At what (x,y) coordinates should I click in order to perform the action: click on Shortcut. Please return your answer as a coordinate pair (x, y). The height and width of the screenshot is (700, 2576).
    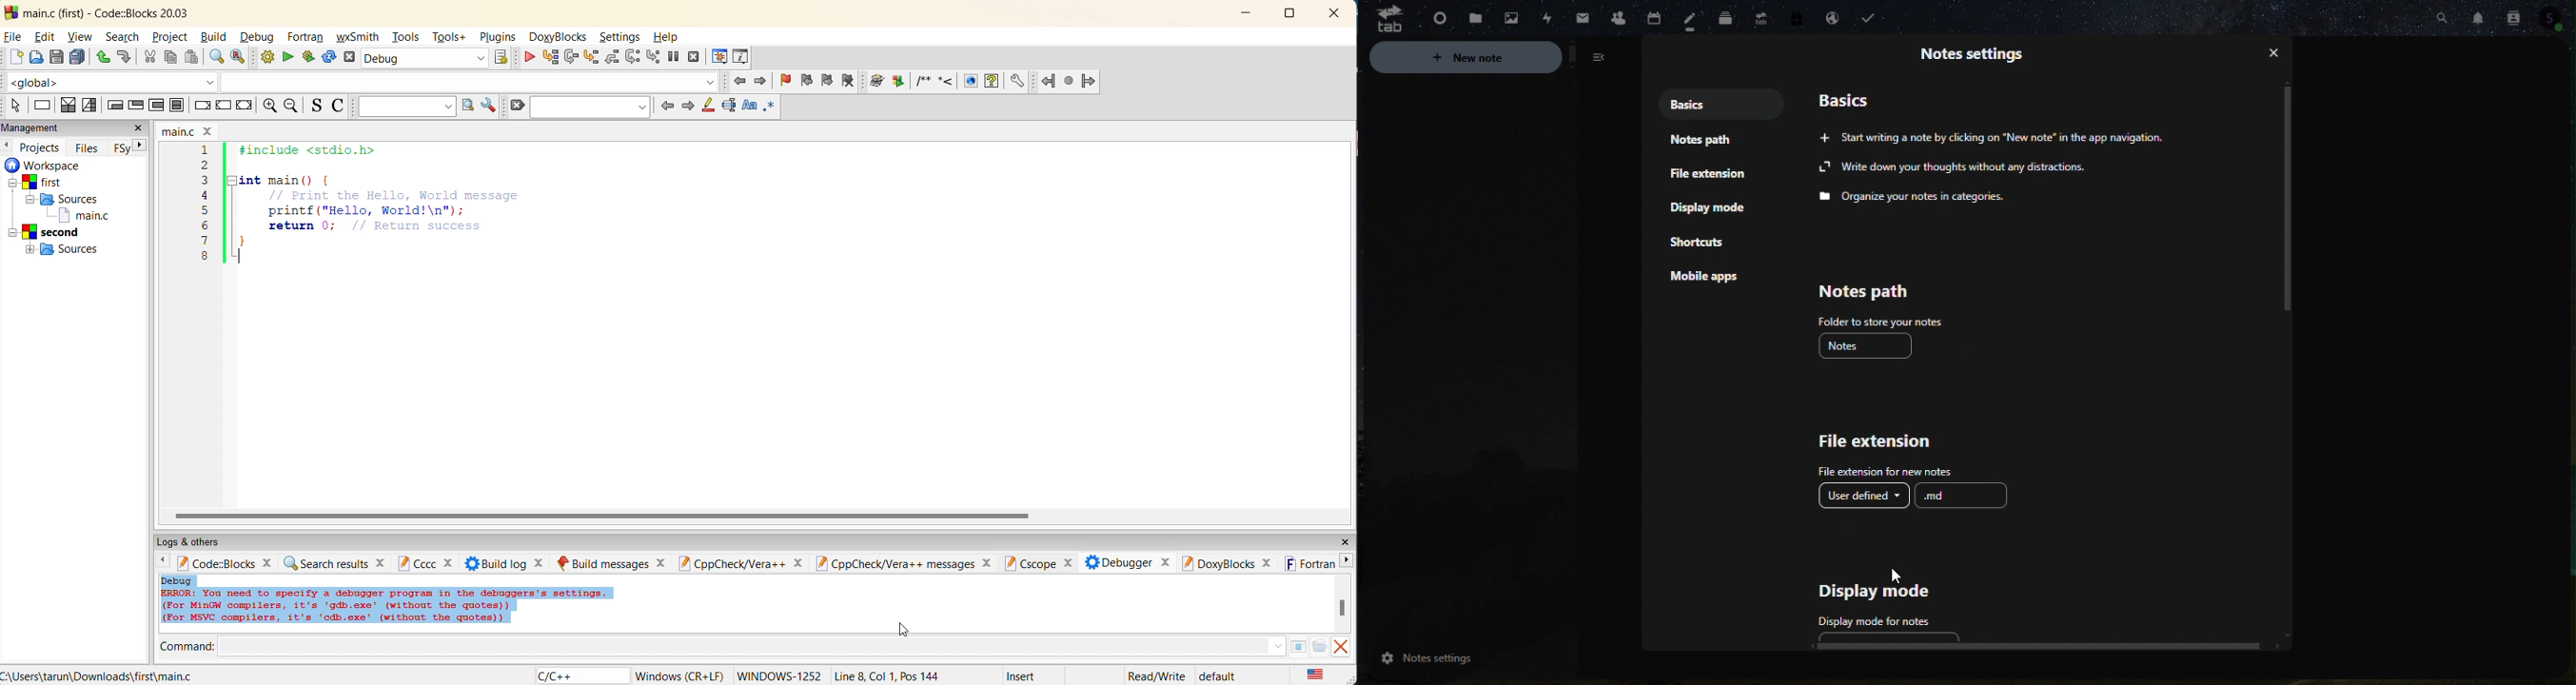
    Looking at the image, I should click on (1708, 245).